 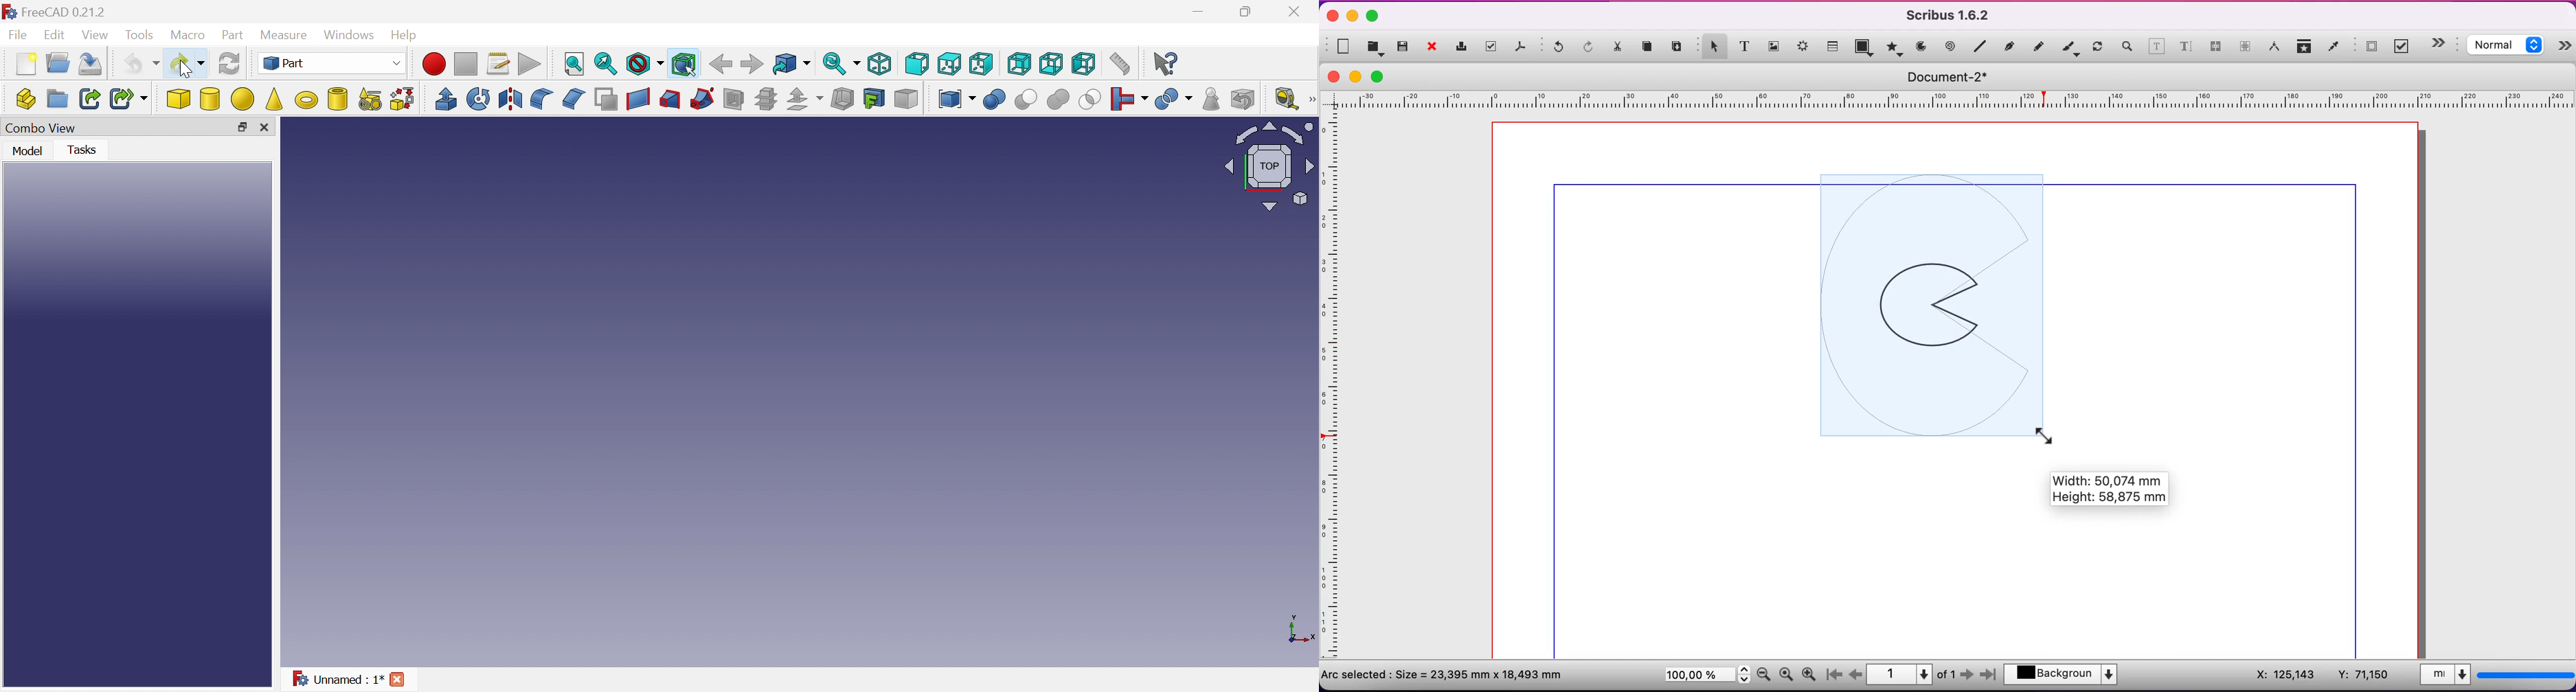 I want to click on line, so click(x=1980, y=47).